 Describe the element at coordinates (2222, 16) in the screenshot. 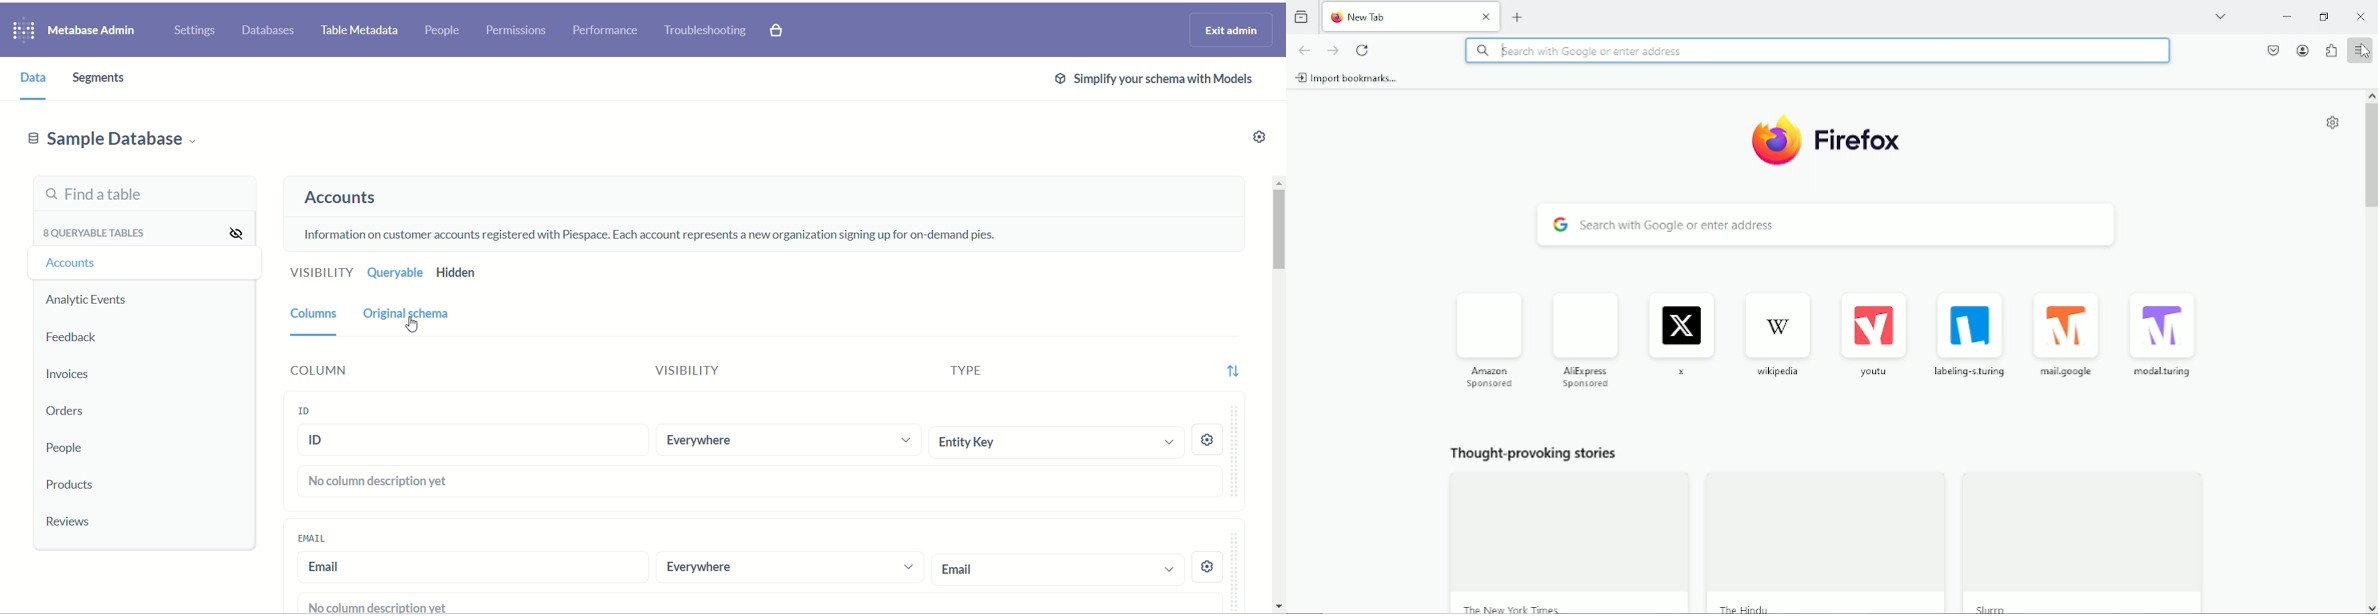

I see `List all tabs` at that location.